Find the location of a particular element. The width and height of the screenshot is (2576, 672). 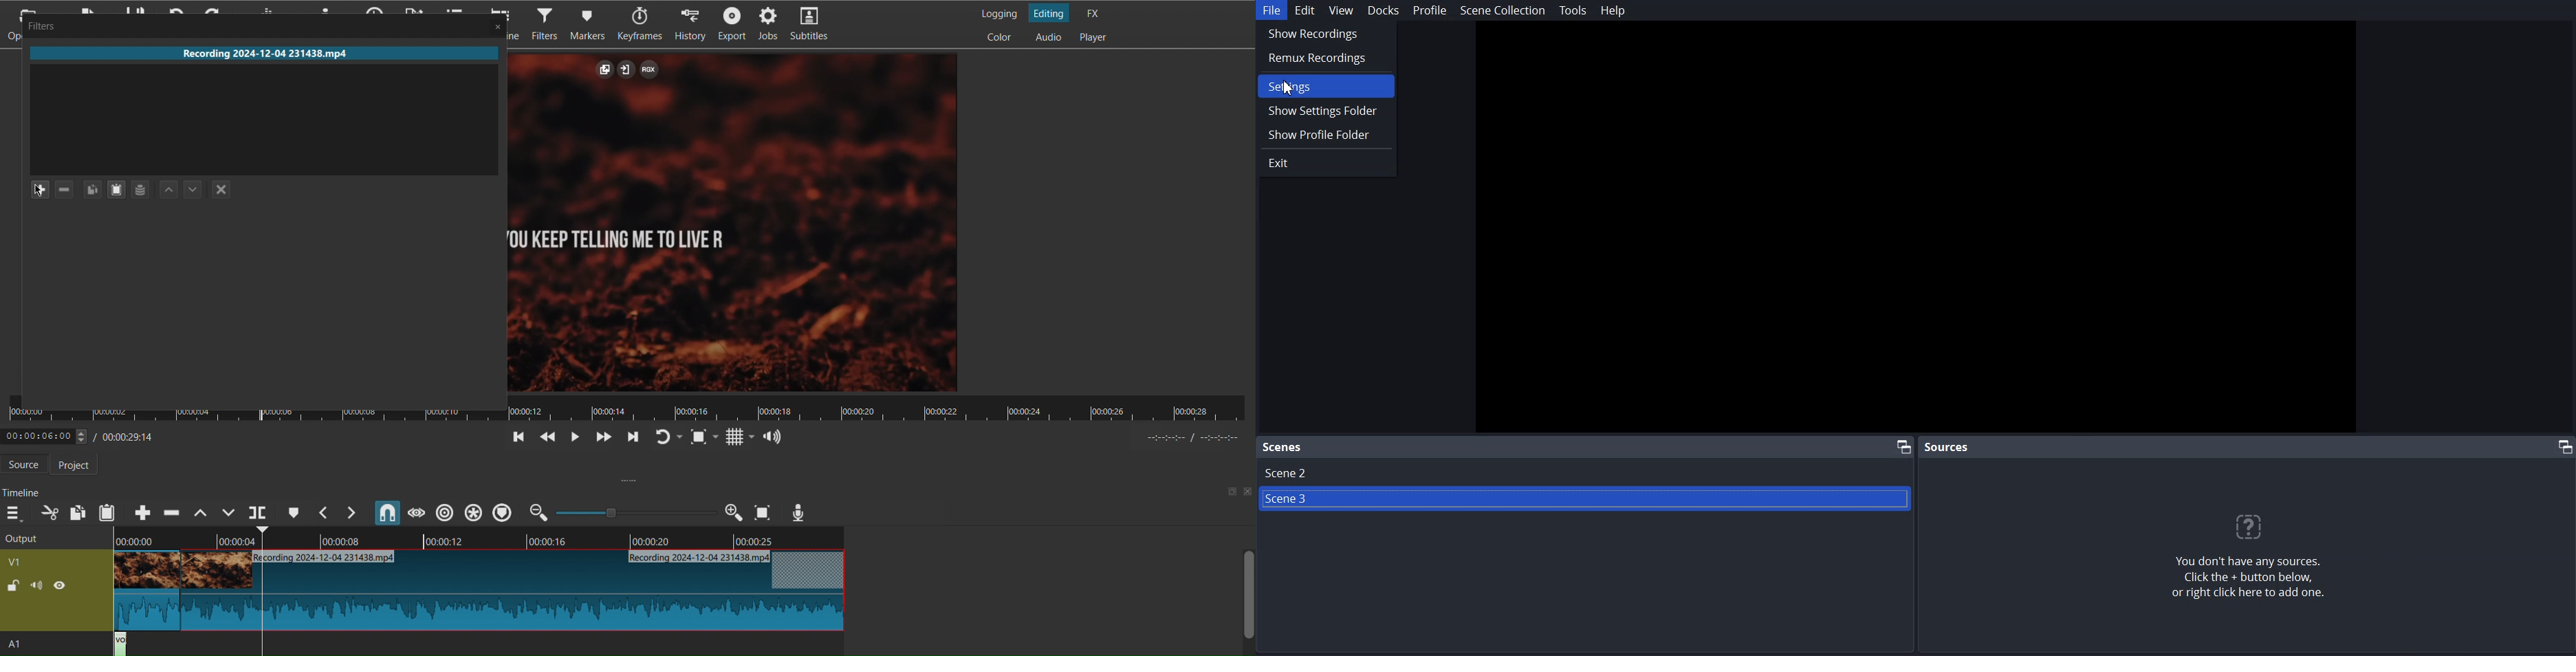

Zoom Fit is located at coordinates (705, 437).